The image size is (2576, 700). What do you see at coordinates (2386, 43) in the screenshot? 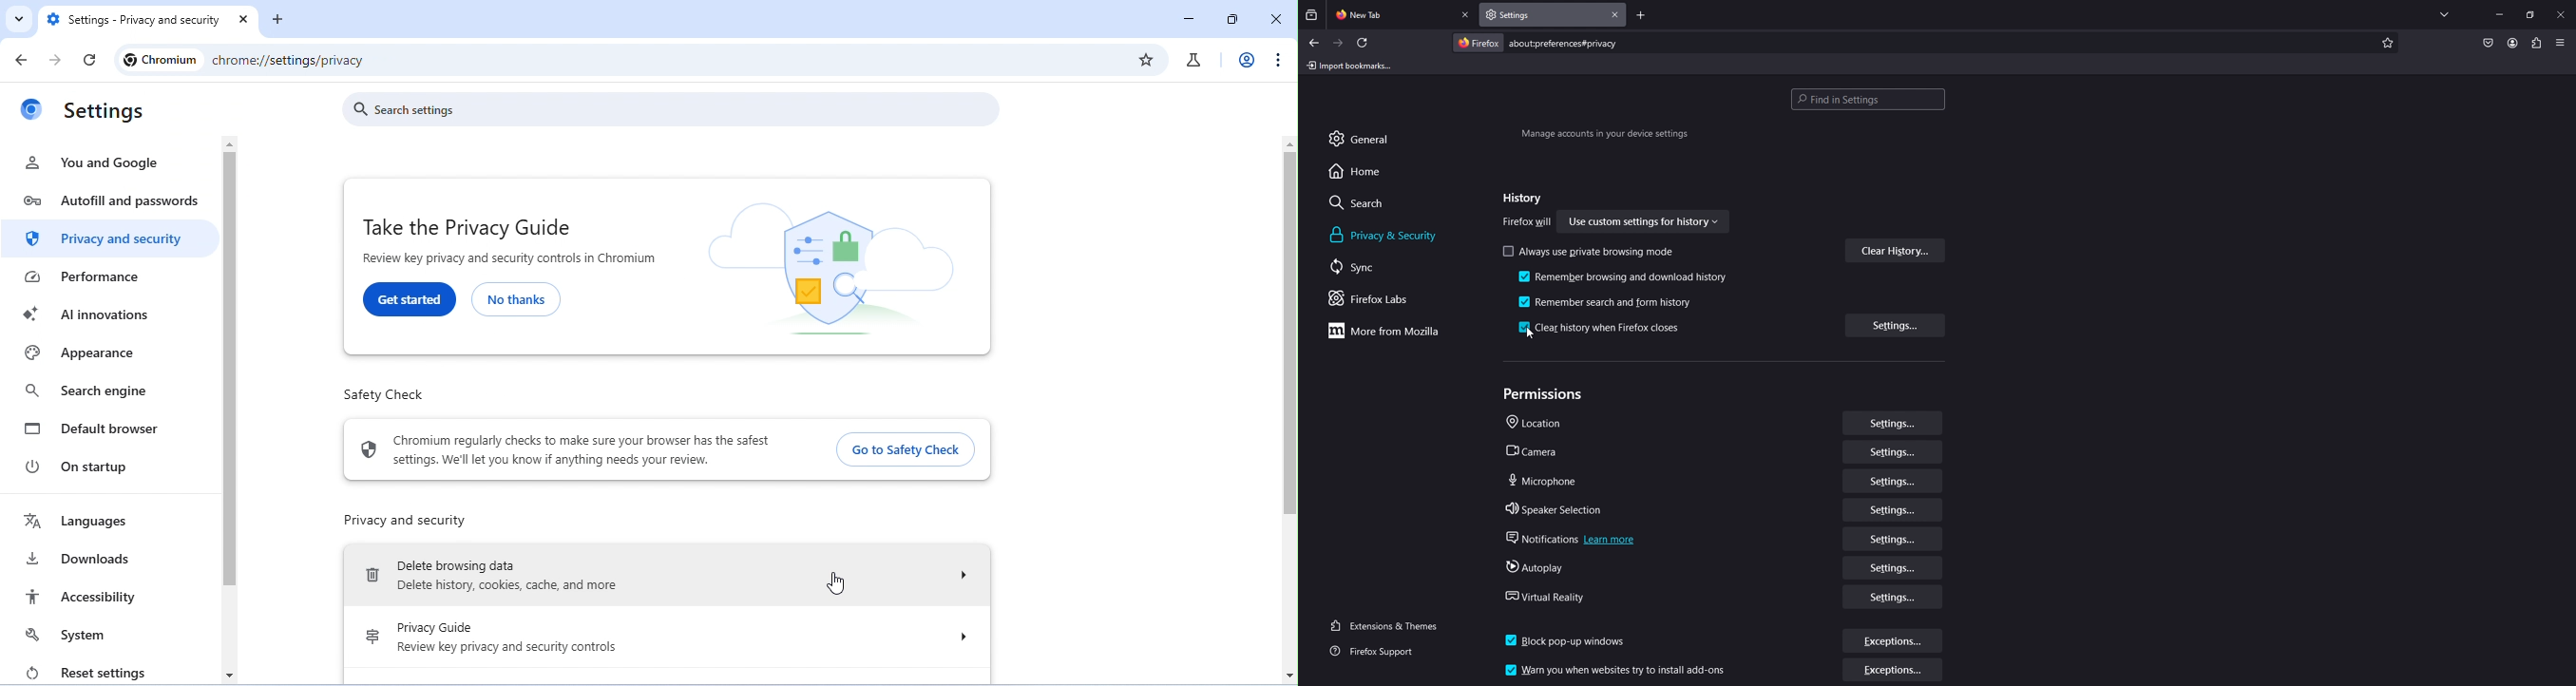
I see `add bookmark` at bounding box center [2386, 43].